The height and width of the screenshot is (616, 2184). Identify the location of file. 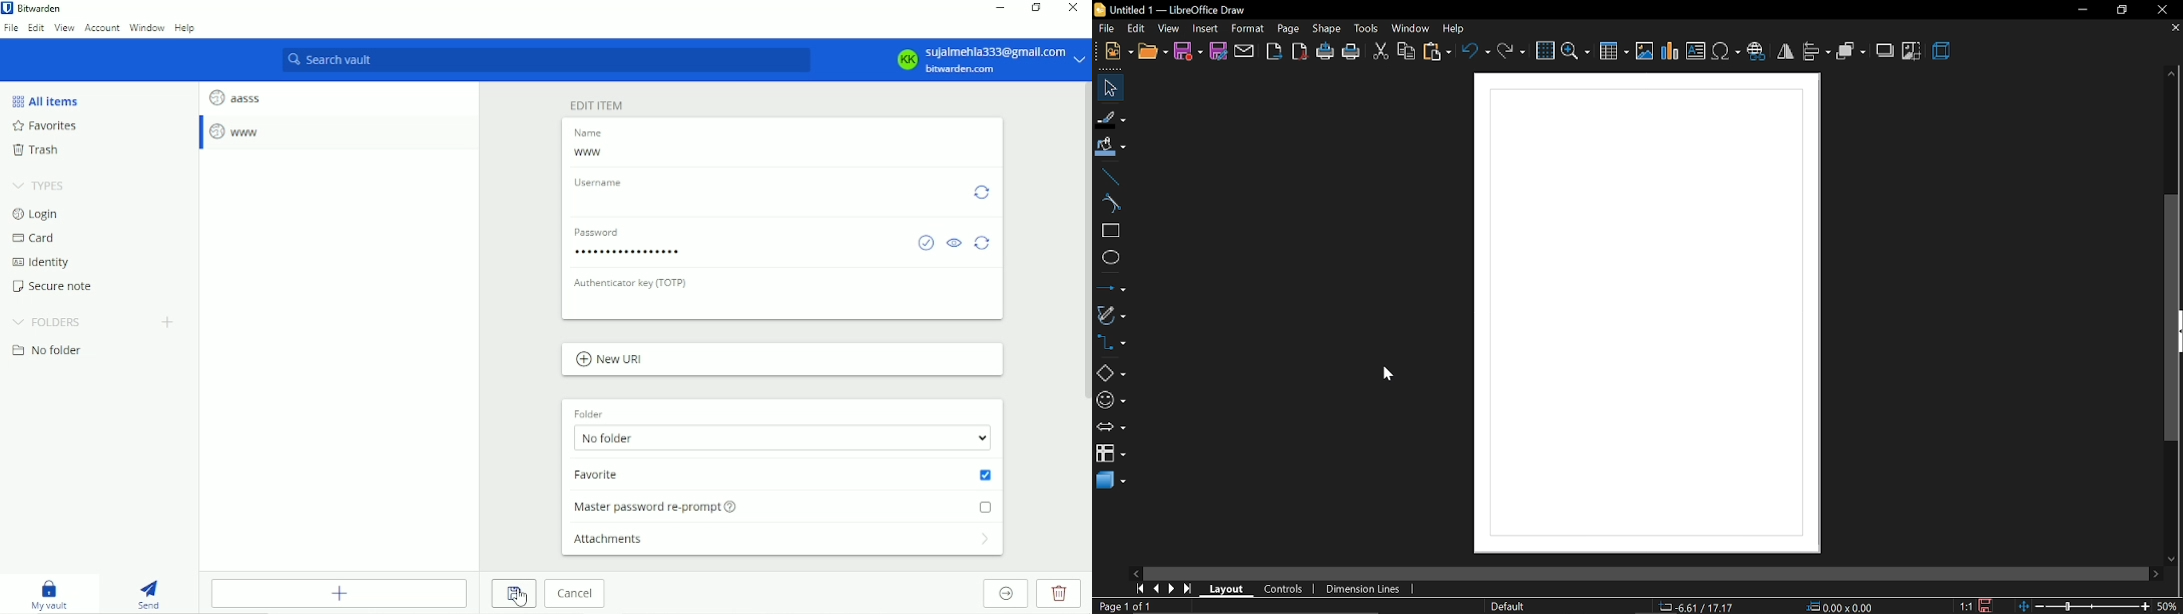
(1107, 30).